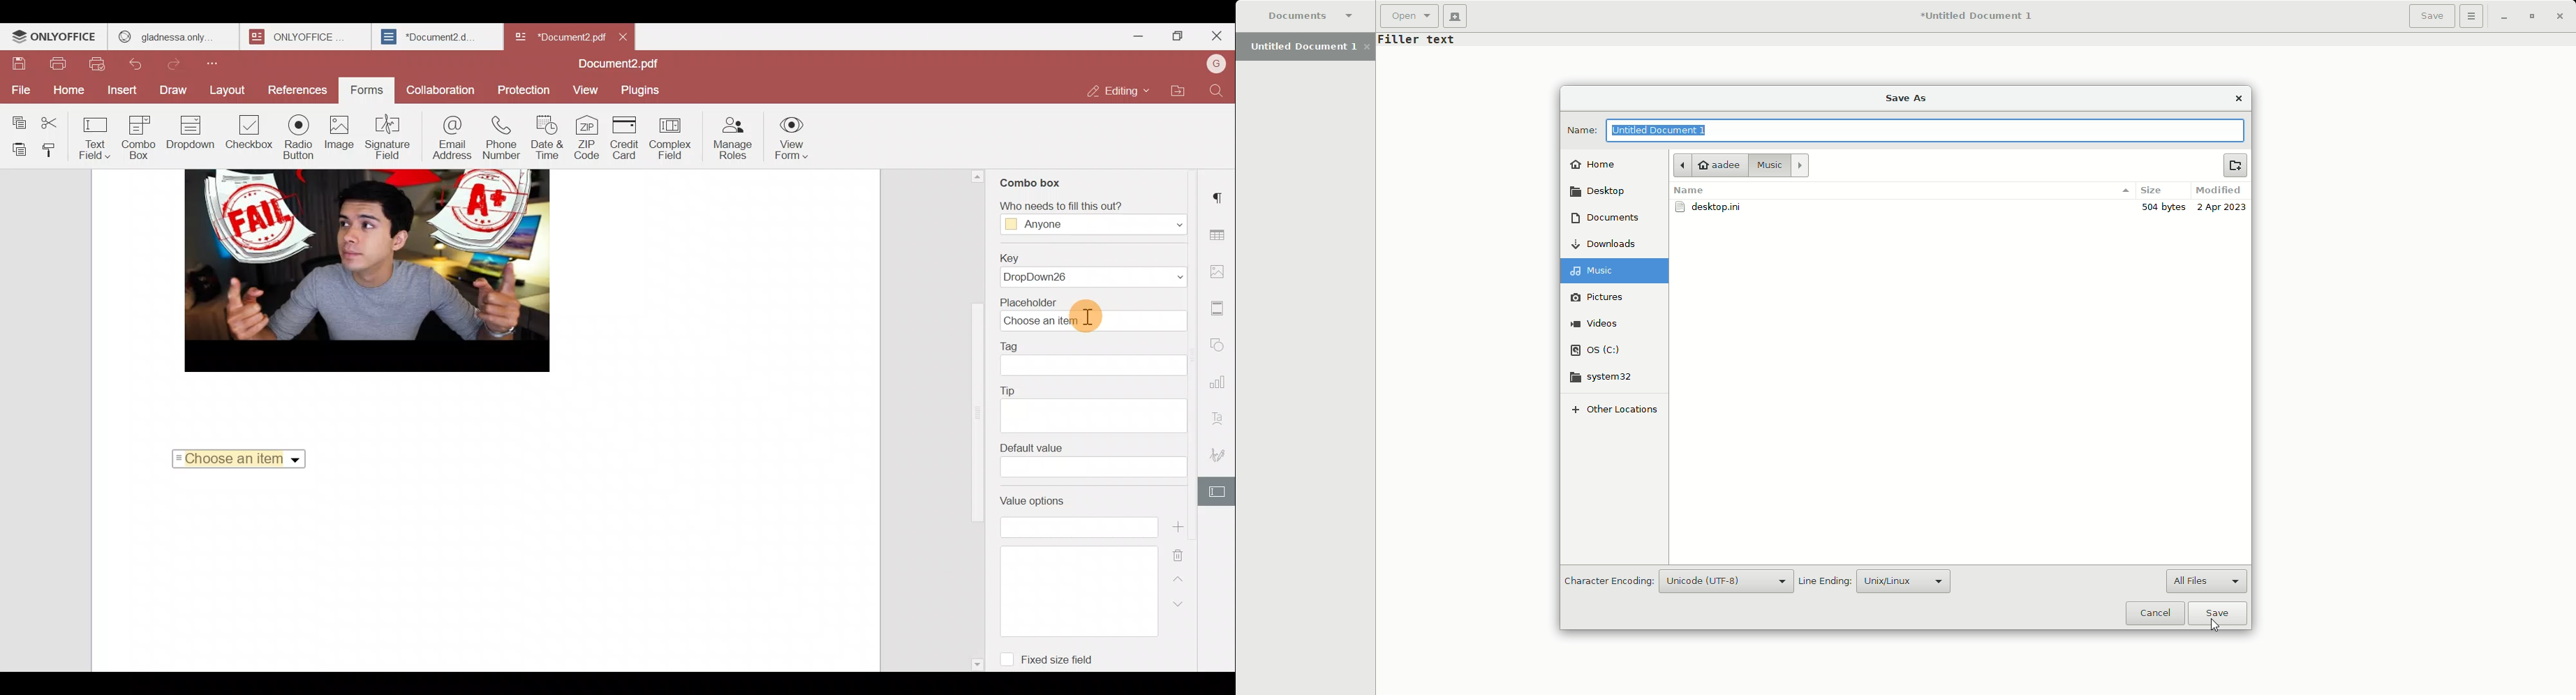 The width and height of the screenshot is (2576, 700). I want to click on Document2.pdf, so click(618, 64).